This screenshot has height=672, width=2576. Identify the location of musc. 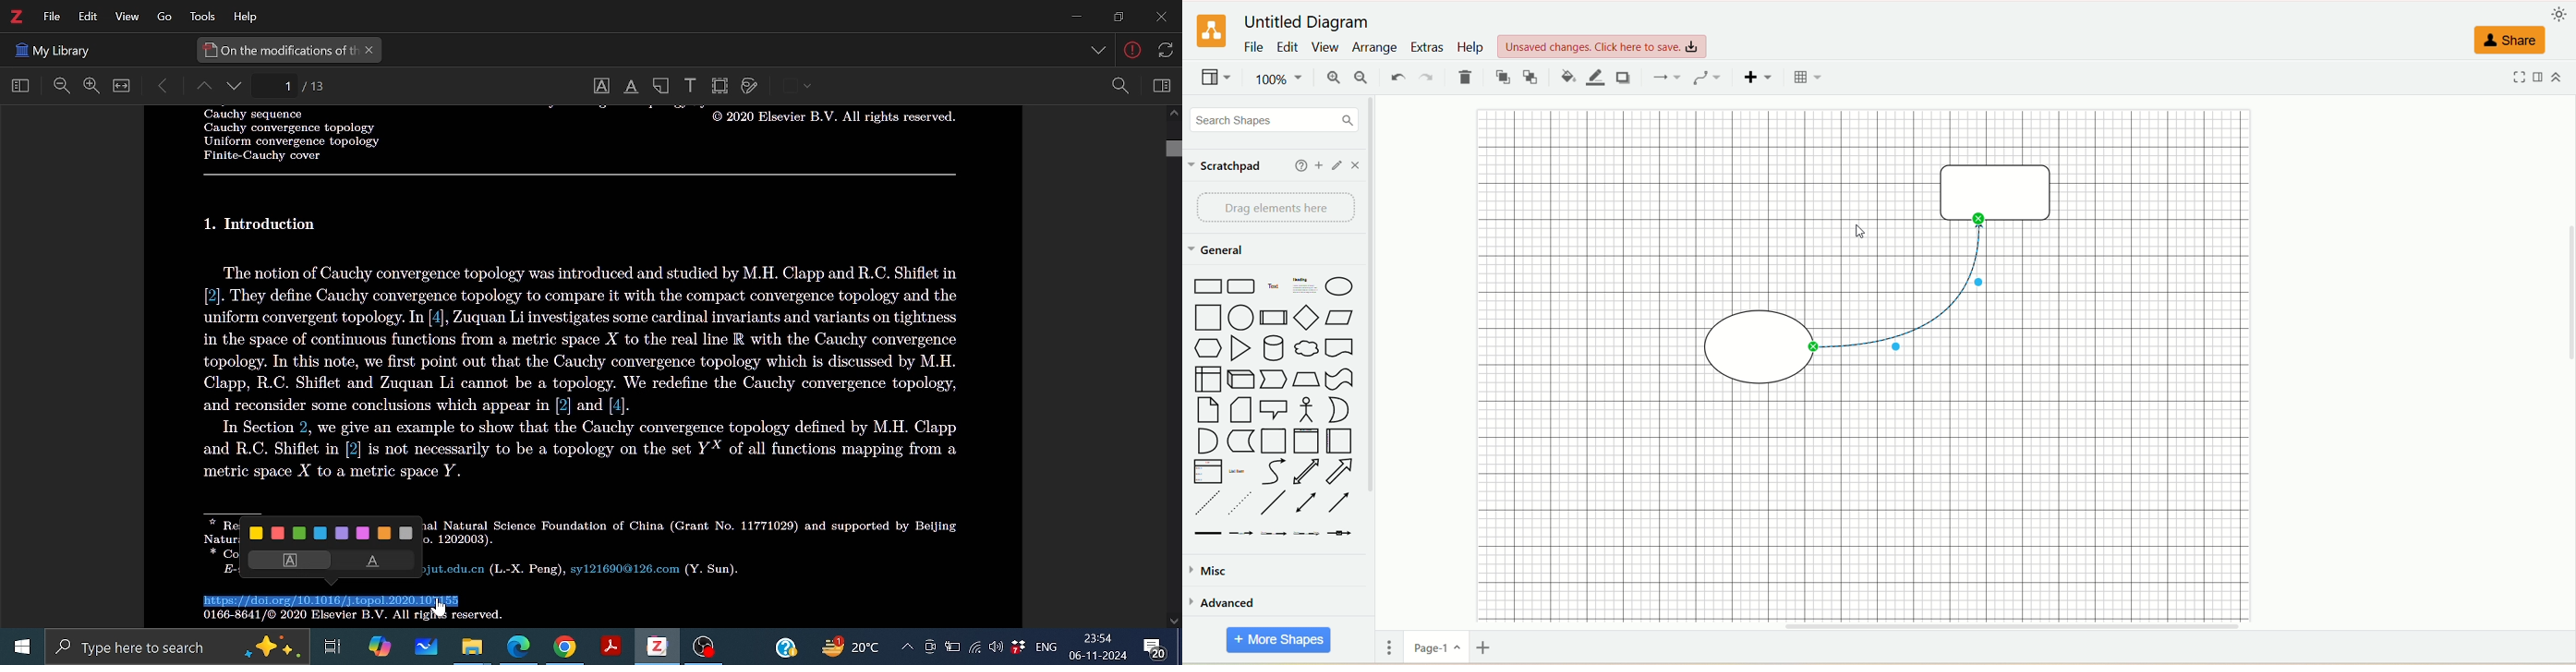
(1207, 570).